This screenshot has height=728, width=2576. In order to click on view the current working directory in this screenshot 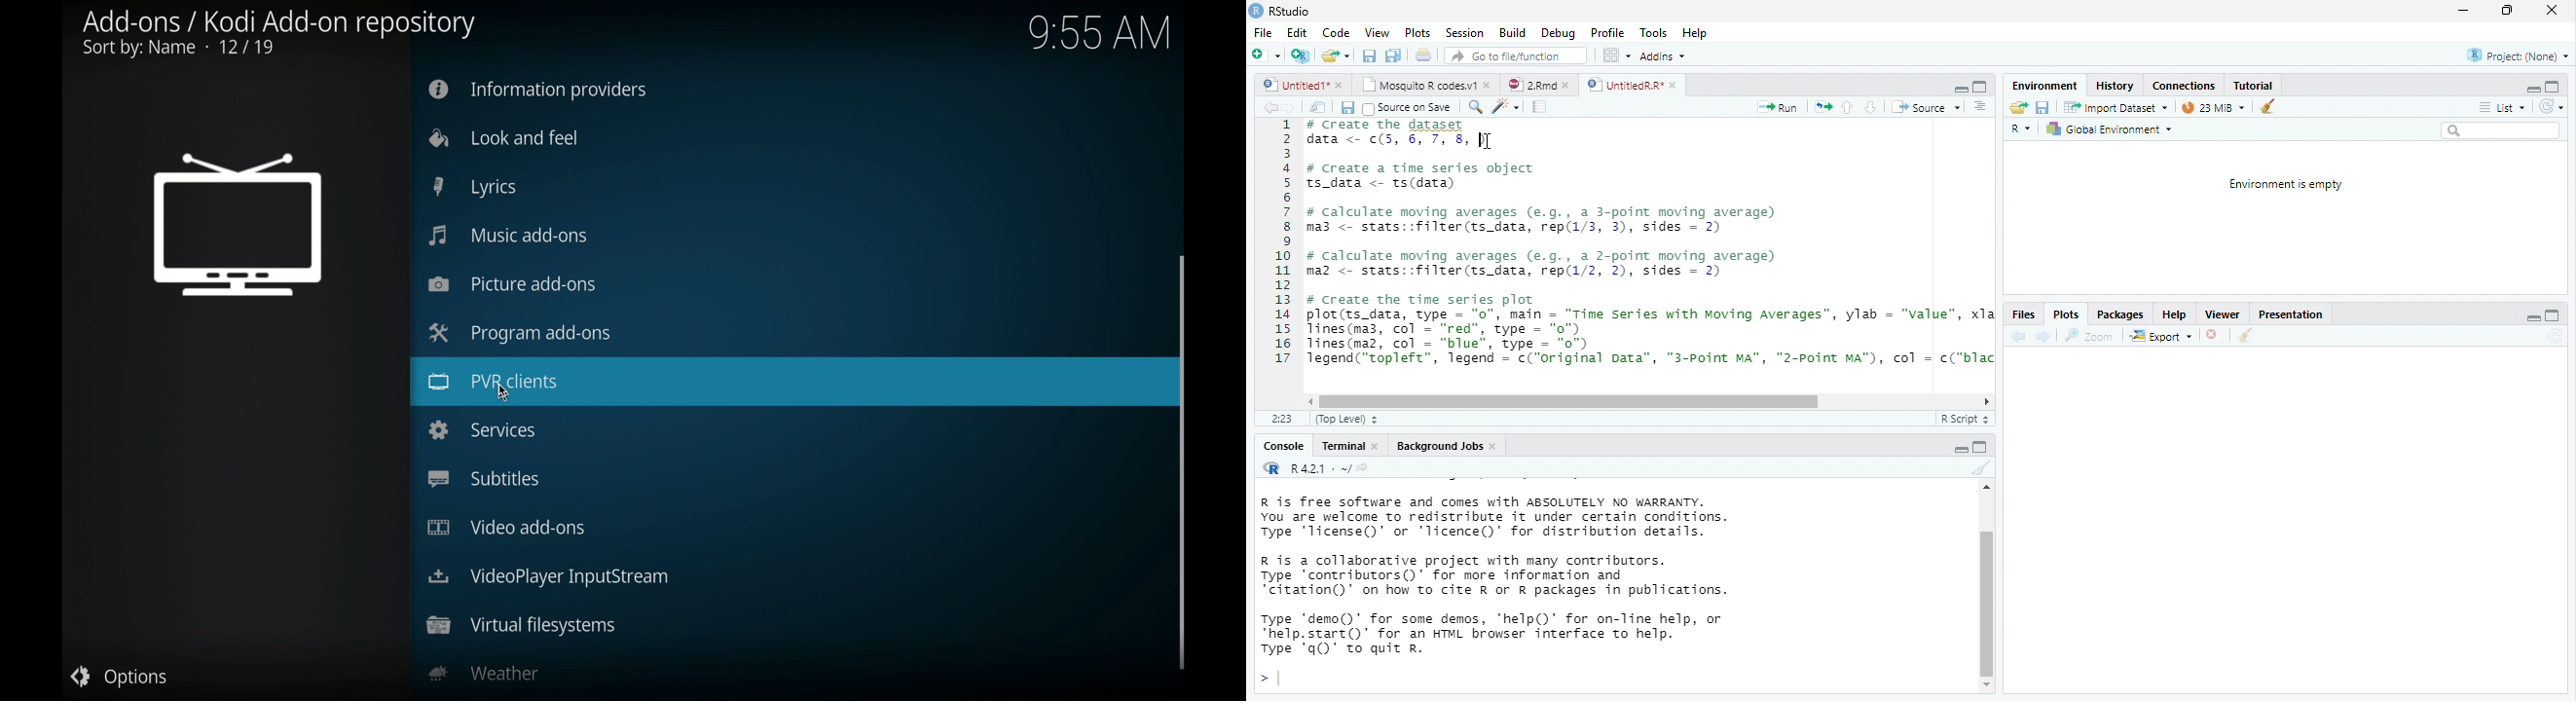, I will do `click(1363, 467)`.